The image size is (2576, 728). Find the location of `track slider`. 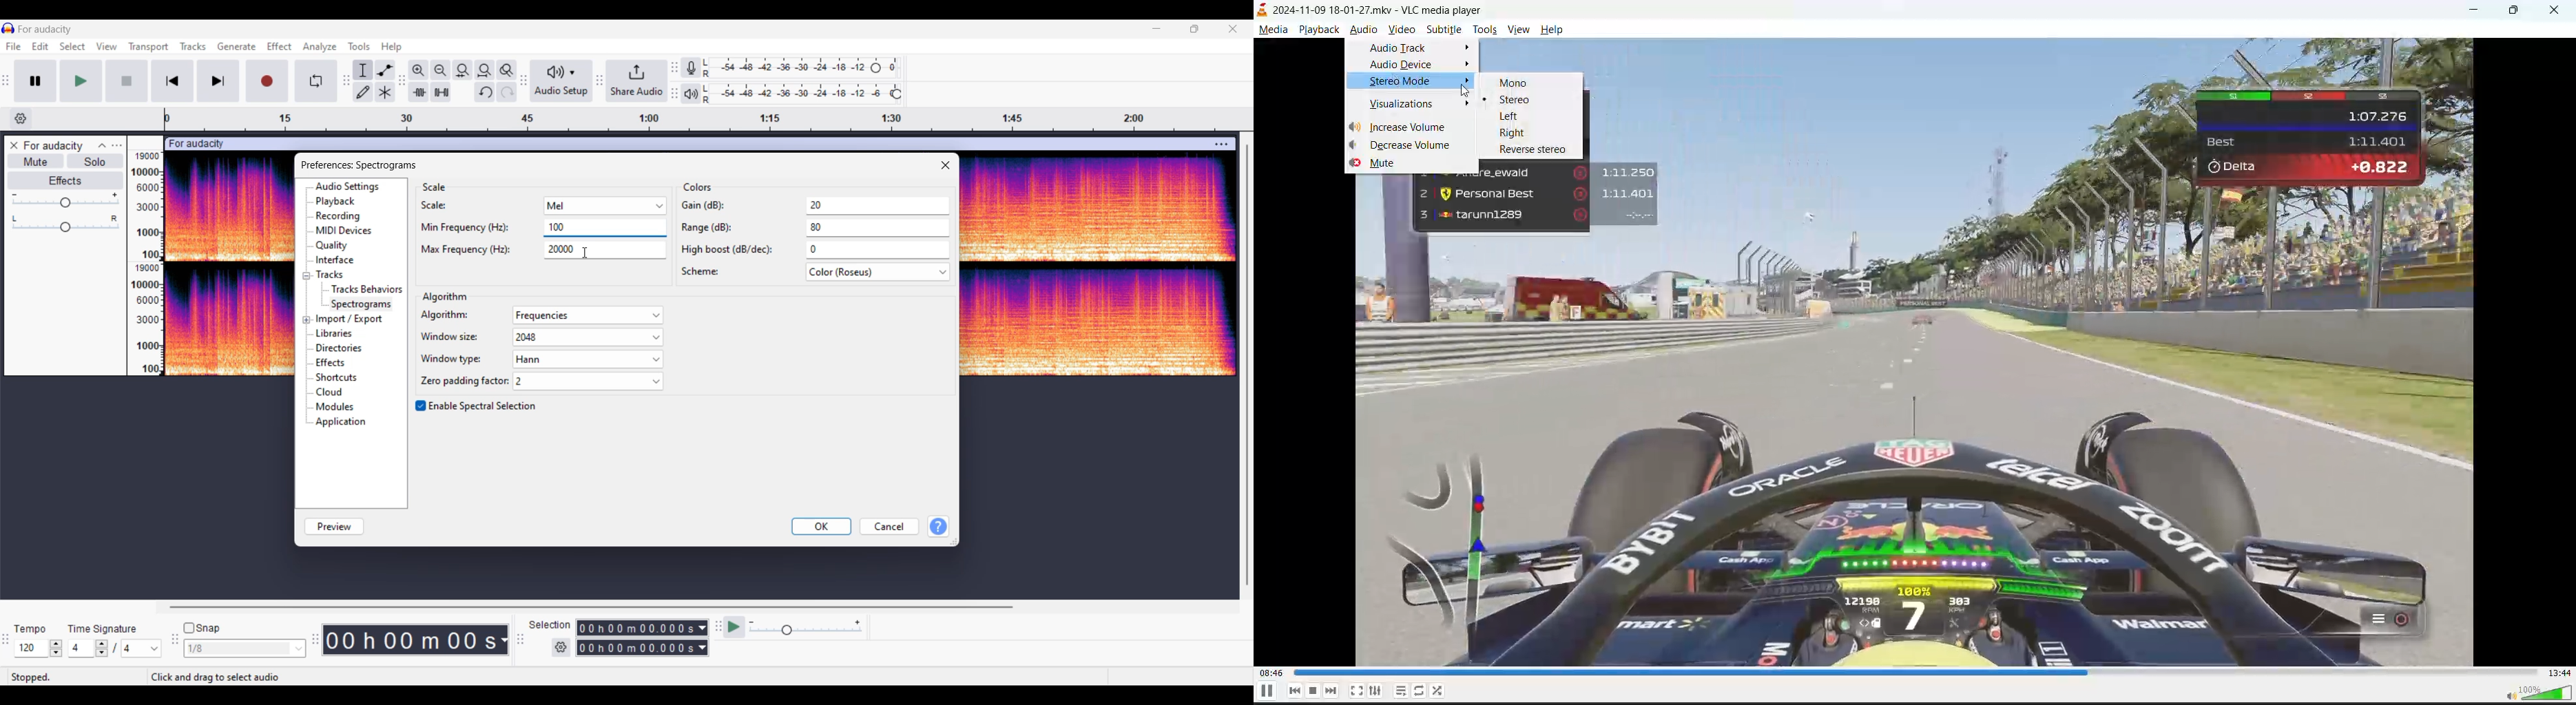

track slider is located at coordinates (1915, 671).